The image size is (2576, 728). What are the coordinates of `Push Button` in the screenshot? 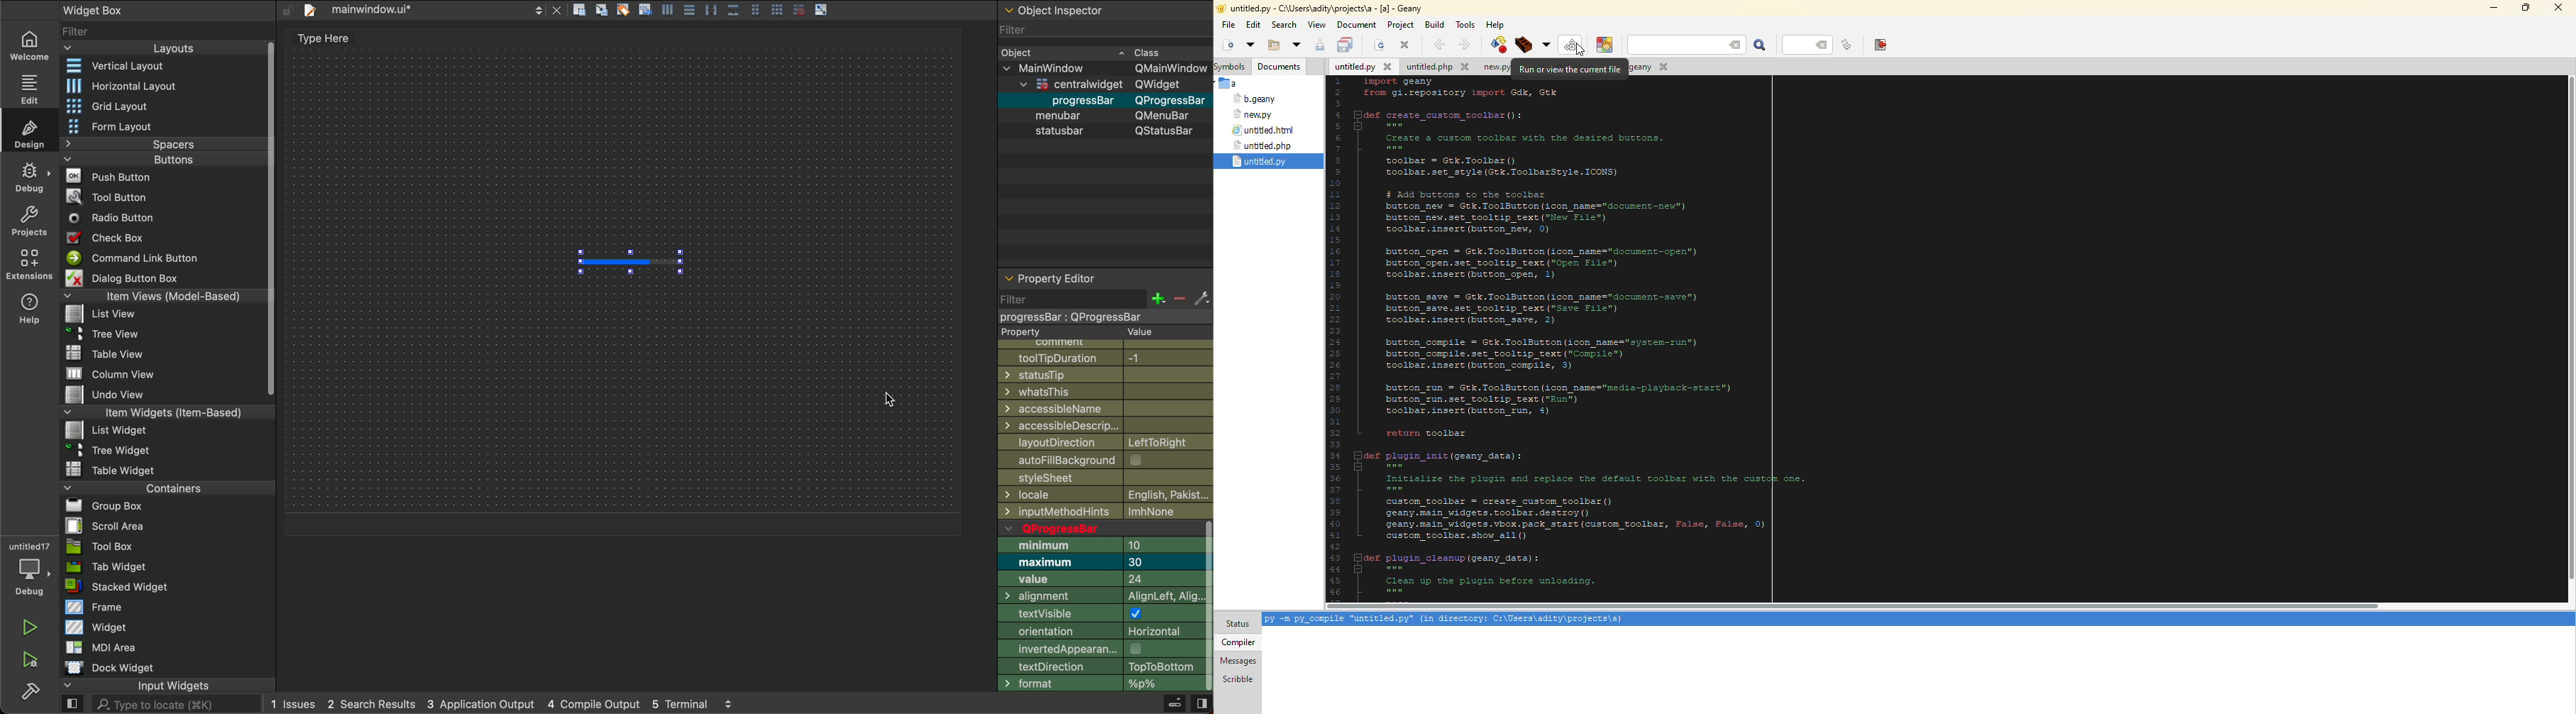 It's located at (112, 175).